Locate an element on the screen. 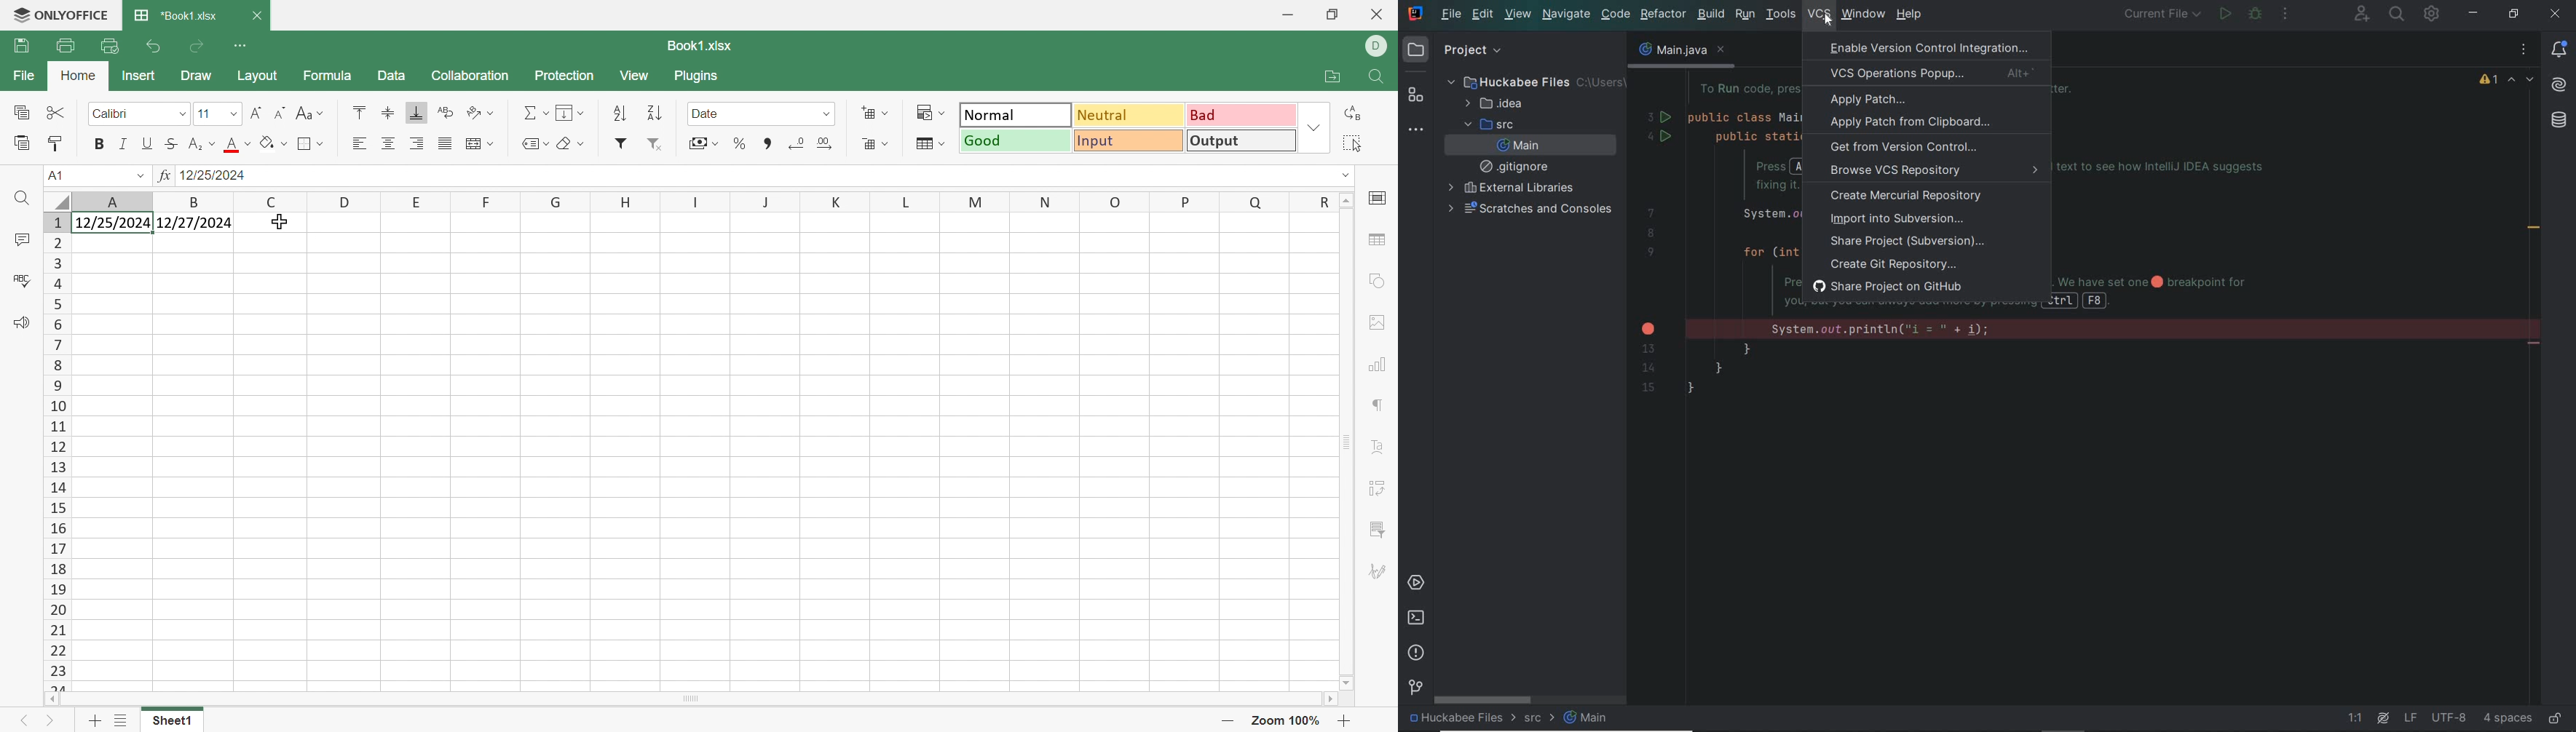 This screenshot has width=2576, height=756. 12/27/2024 is located at coordinates (202, 222).